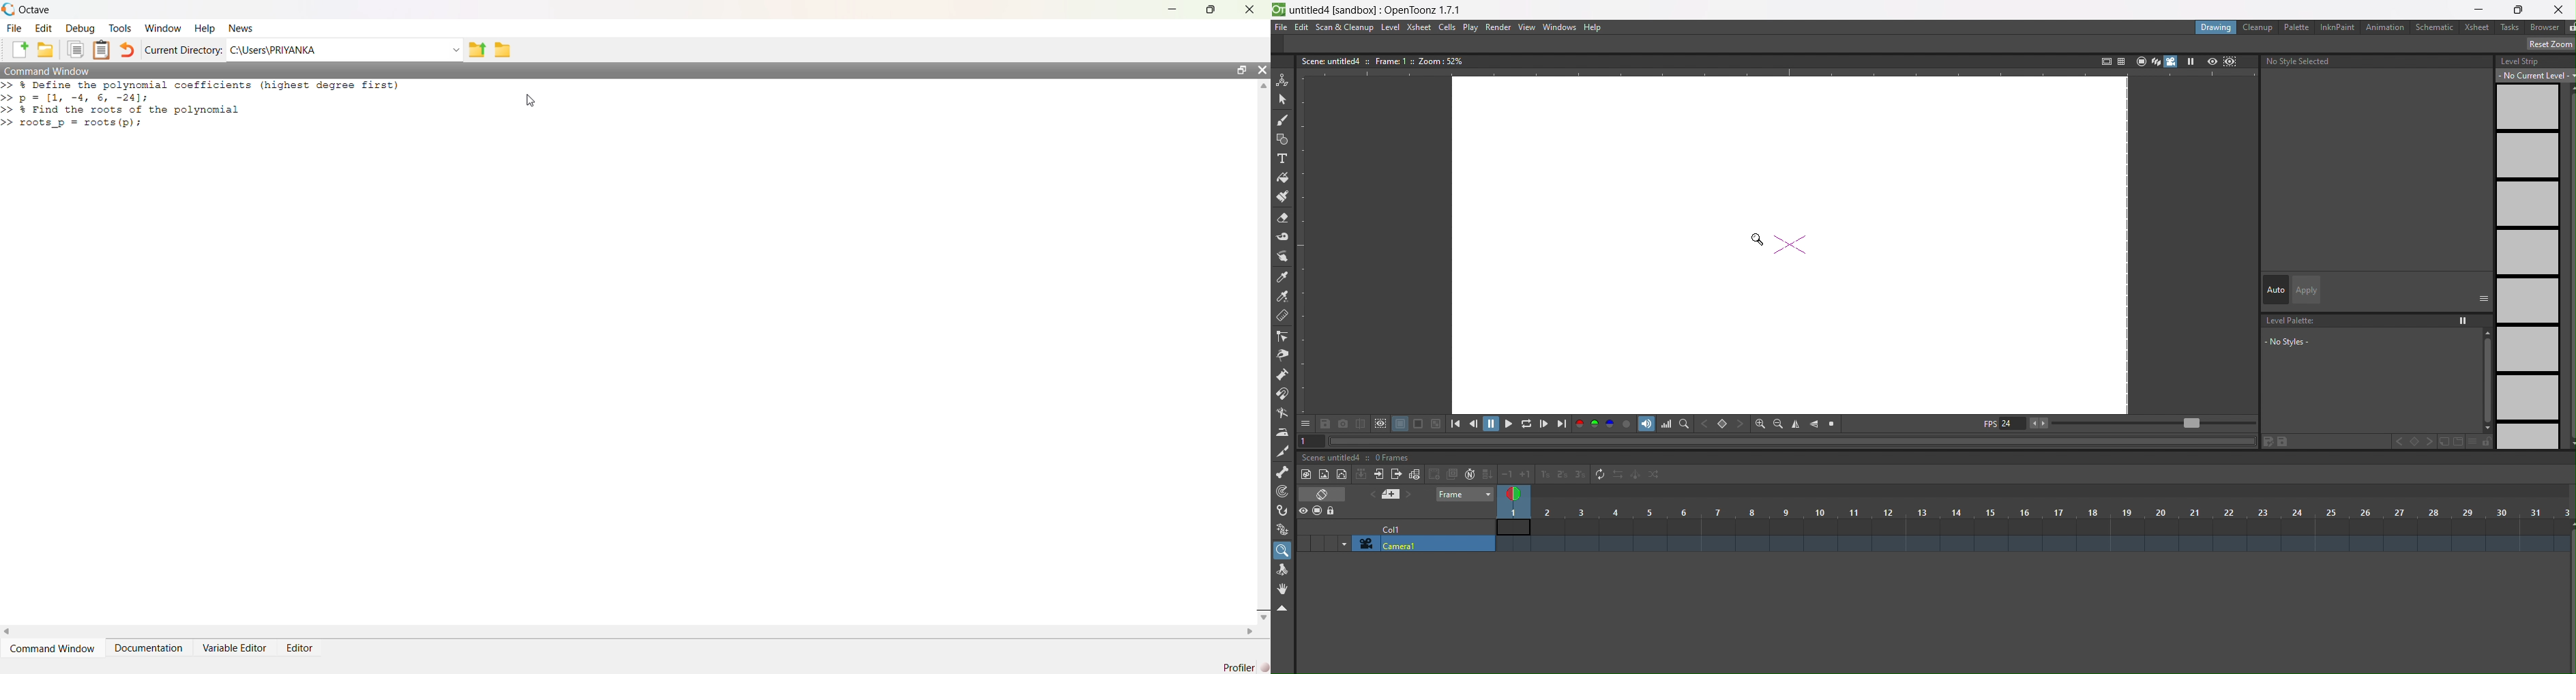  I want to click on Right Scroll, so click(1248, 631).